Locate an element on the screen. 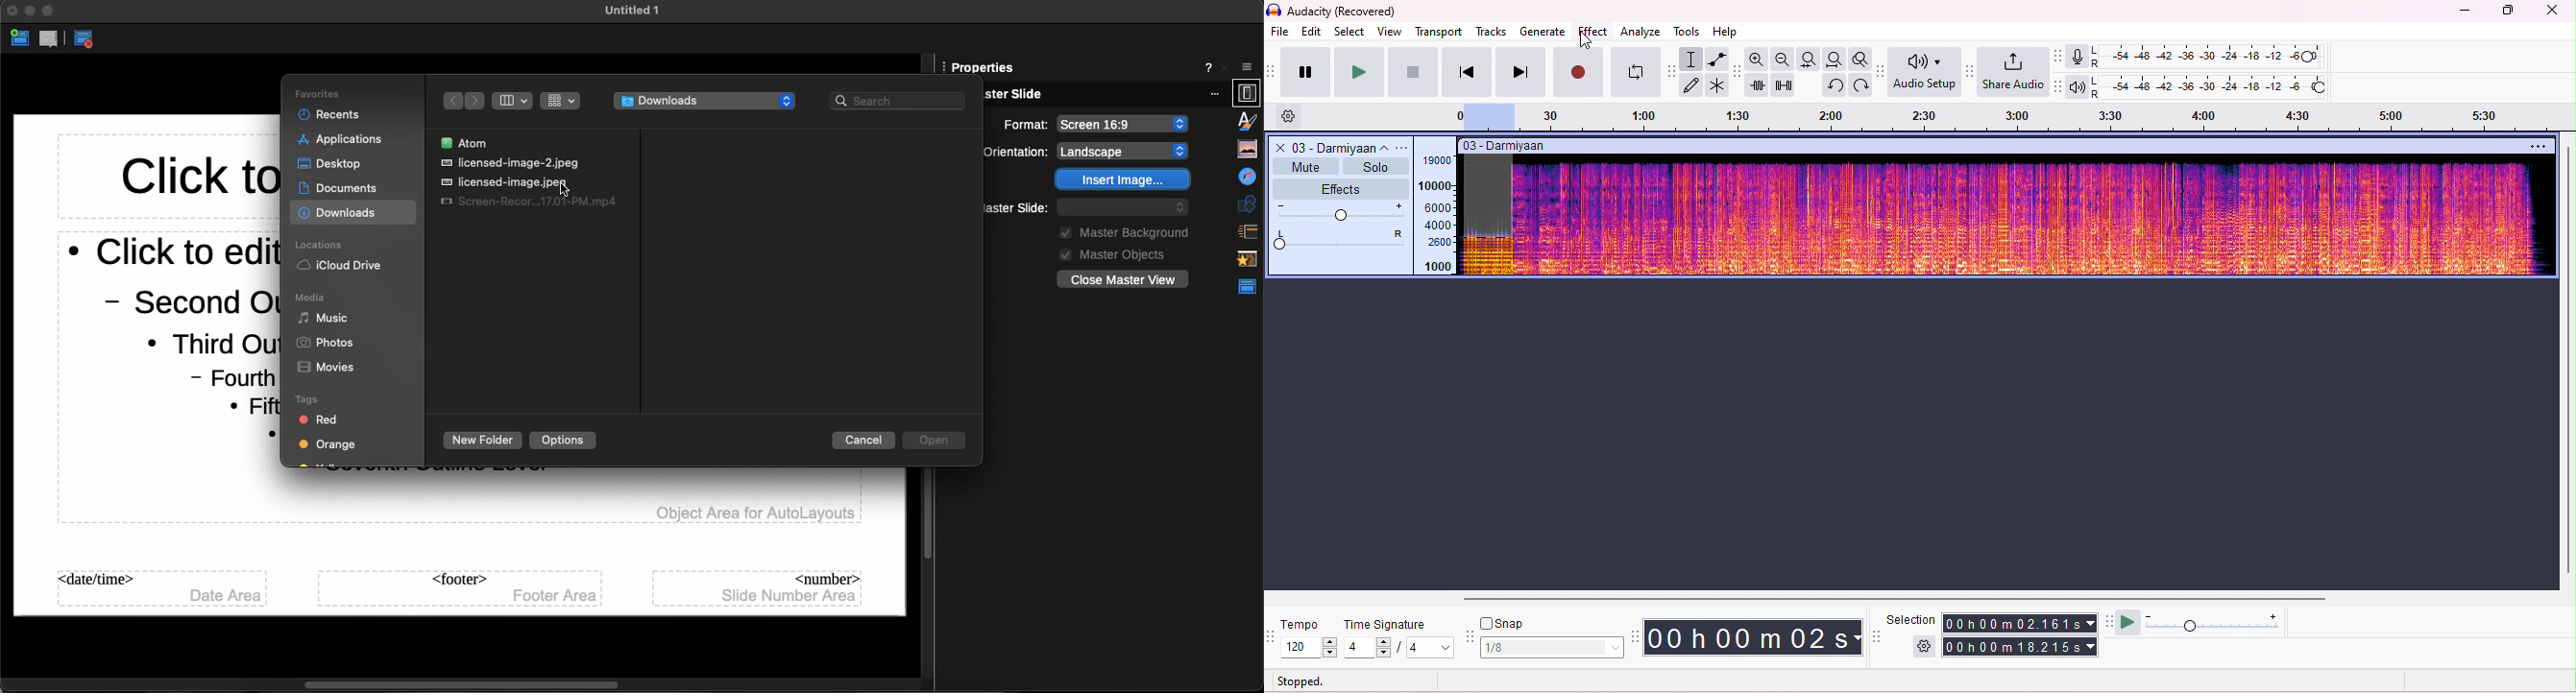 This screenshot has width=2576, height=700. select is located at coordinates (1351, 33).